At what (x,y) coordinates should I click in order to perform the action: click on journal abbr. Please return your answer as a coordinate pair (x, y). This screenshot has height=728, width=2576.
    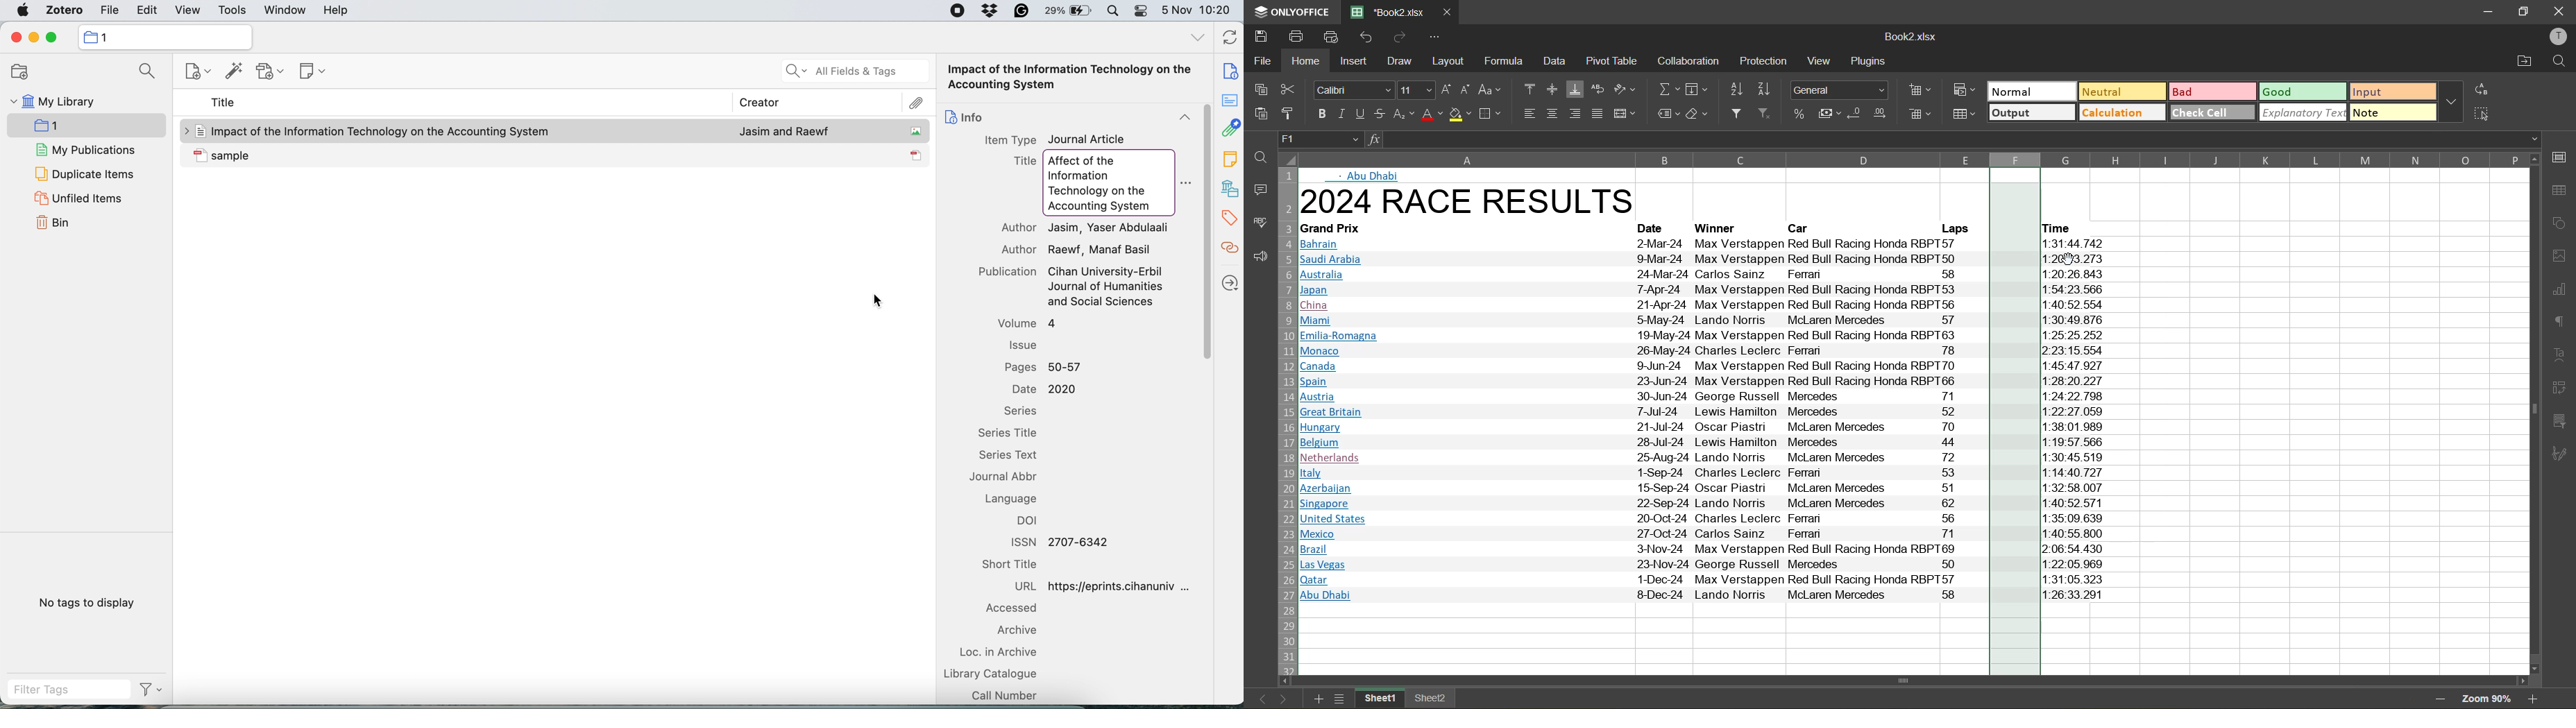
    Looking at the image, I should click on (1008, 476).